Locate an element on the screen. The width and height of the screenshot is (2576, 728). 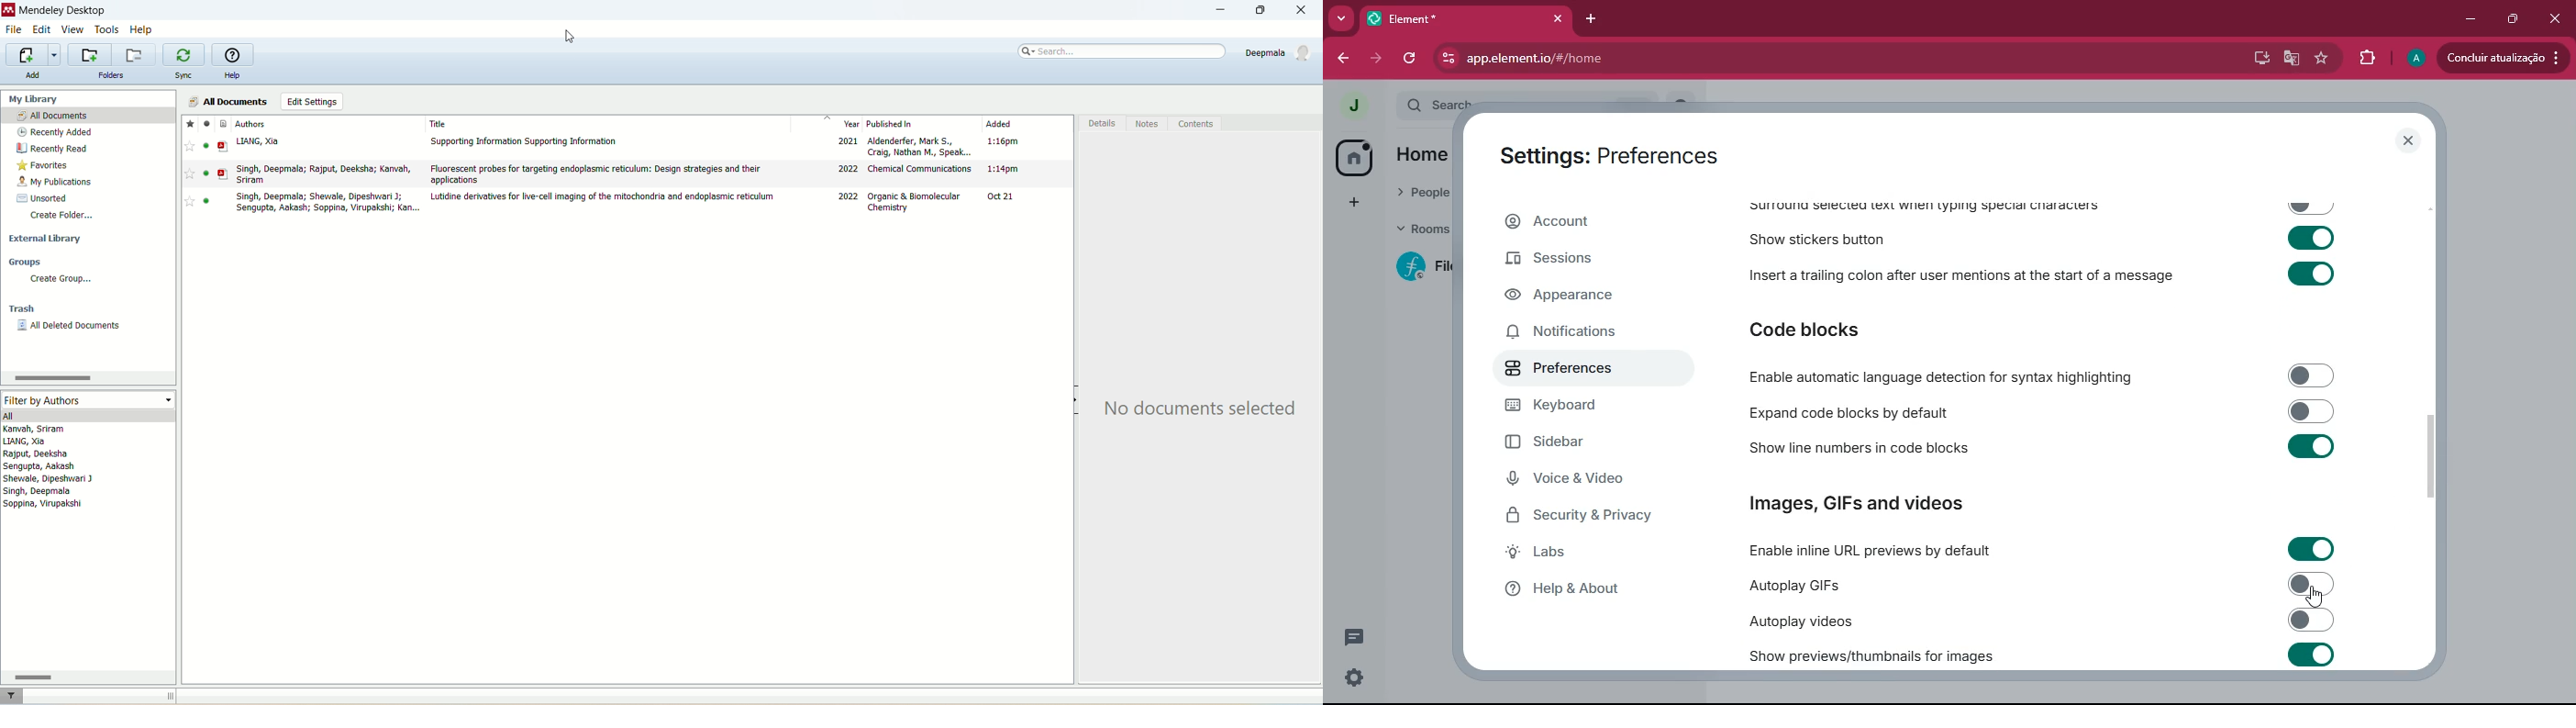
Favourites is located at coordinates (188, 124).